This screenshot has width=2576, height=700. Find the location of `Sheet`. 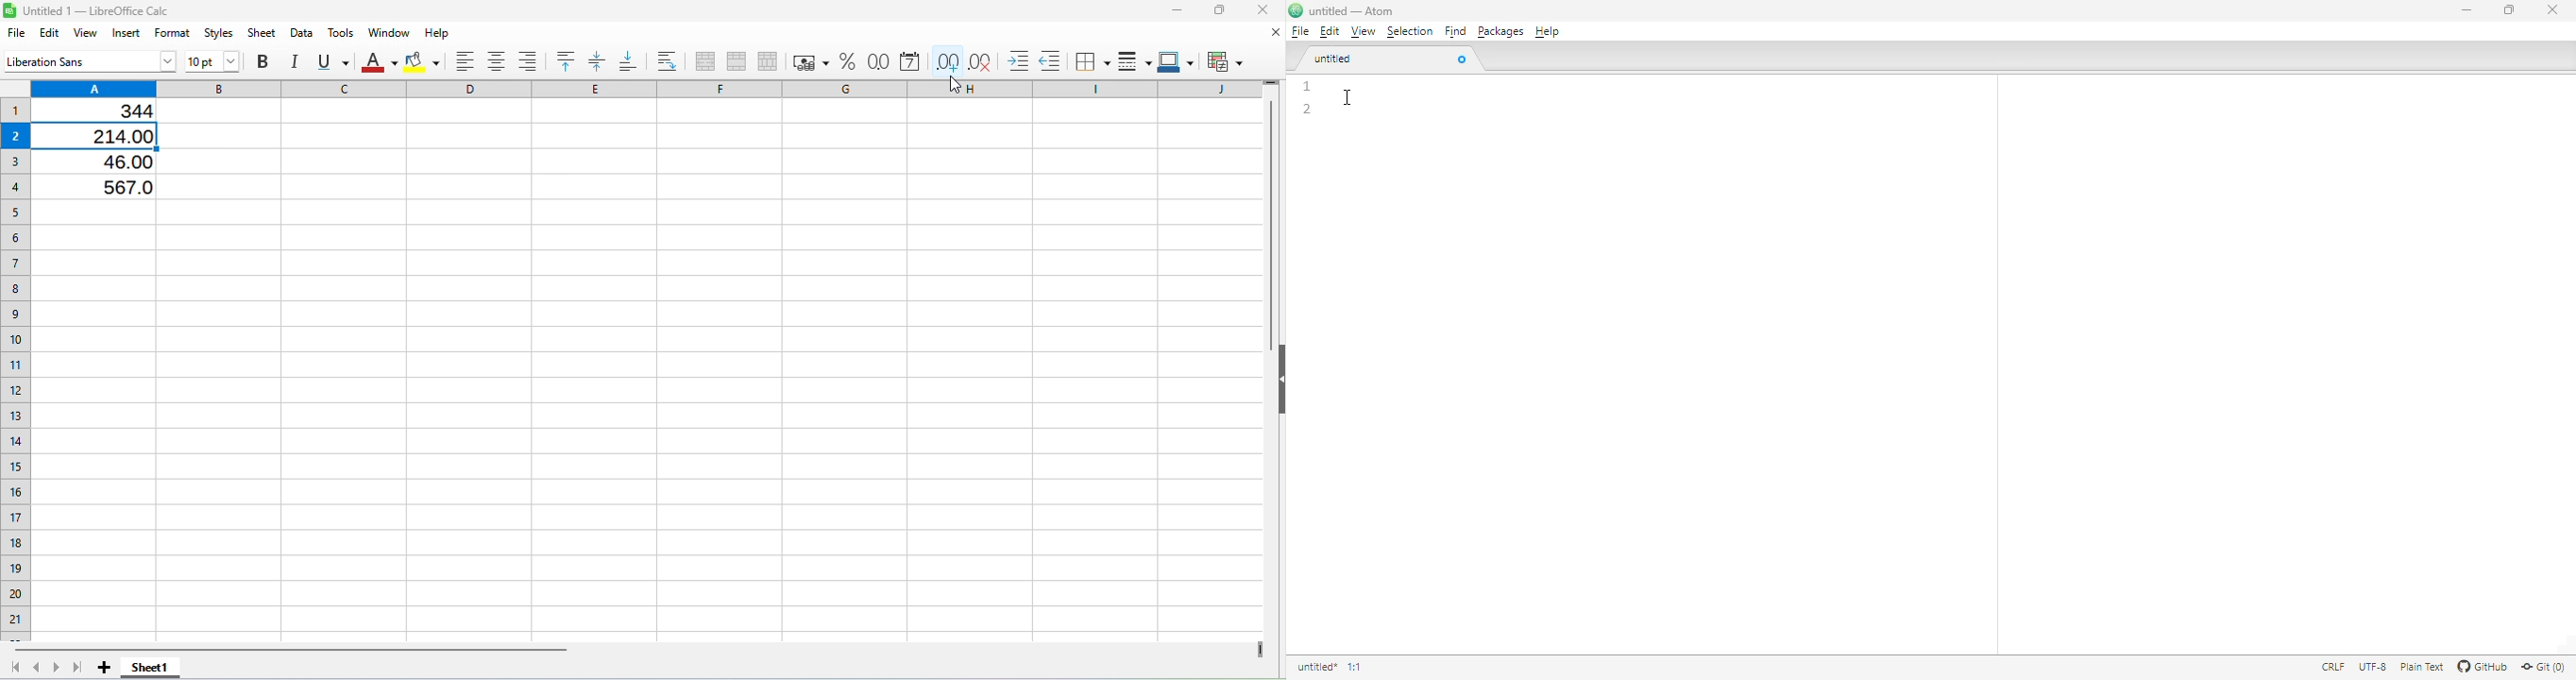

Sheet is located at coordinates (263, 32).